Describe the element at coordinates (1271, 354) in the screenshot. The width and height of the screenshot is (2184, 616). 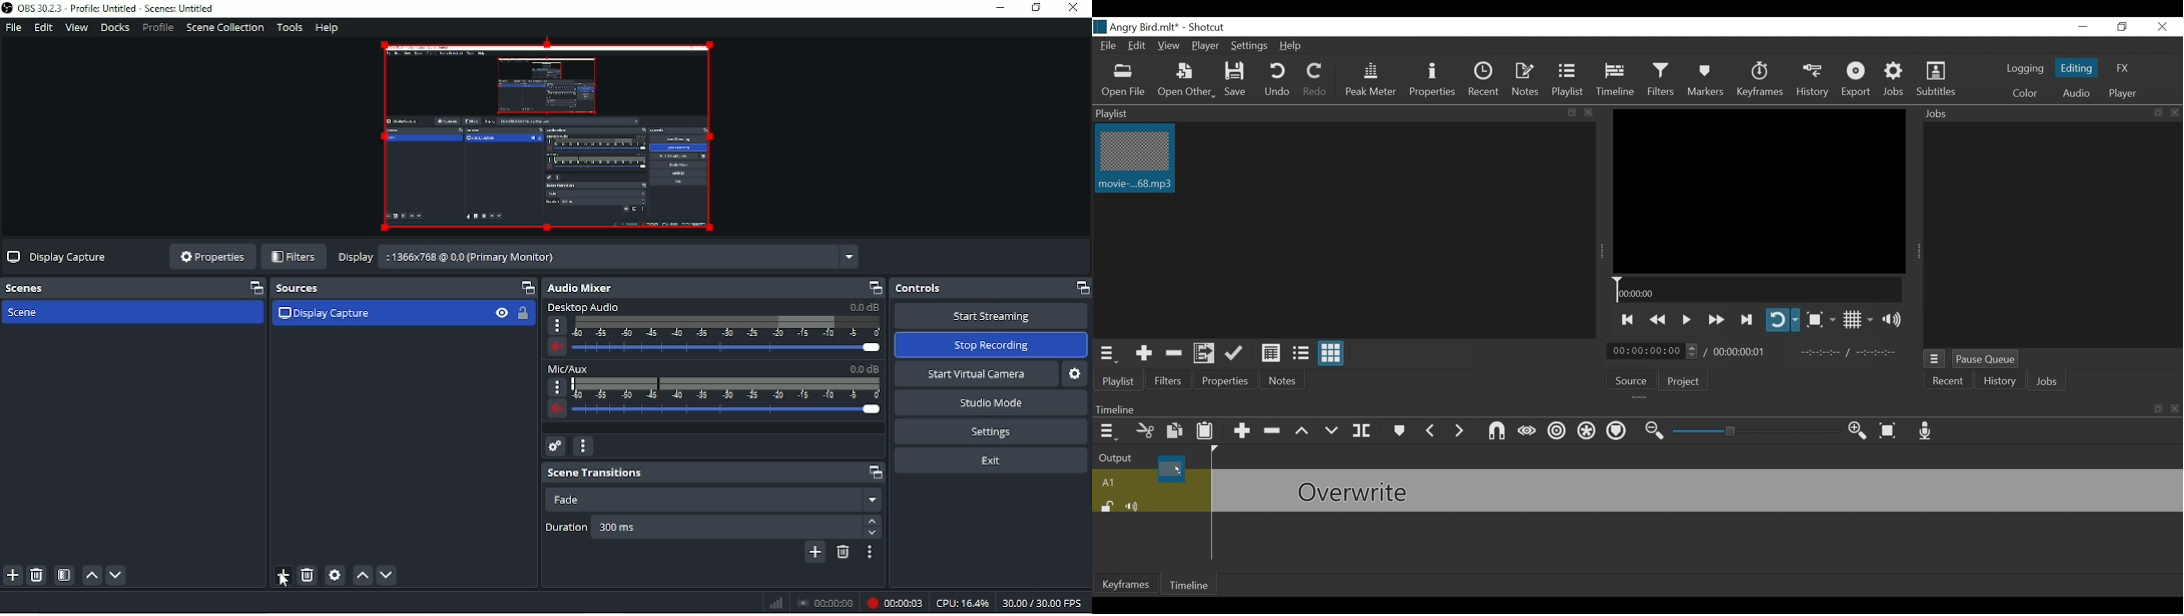
I see `View as Details` at that location.